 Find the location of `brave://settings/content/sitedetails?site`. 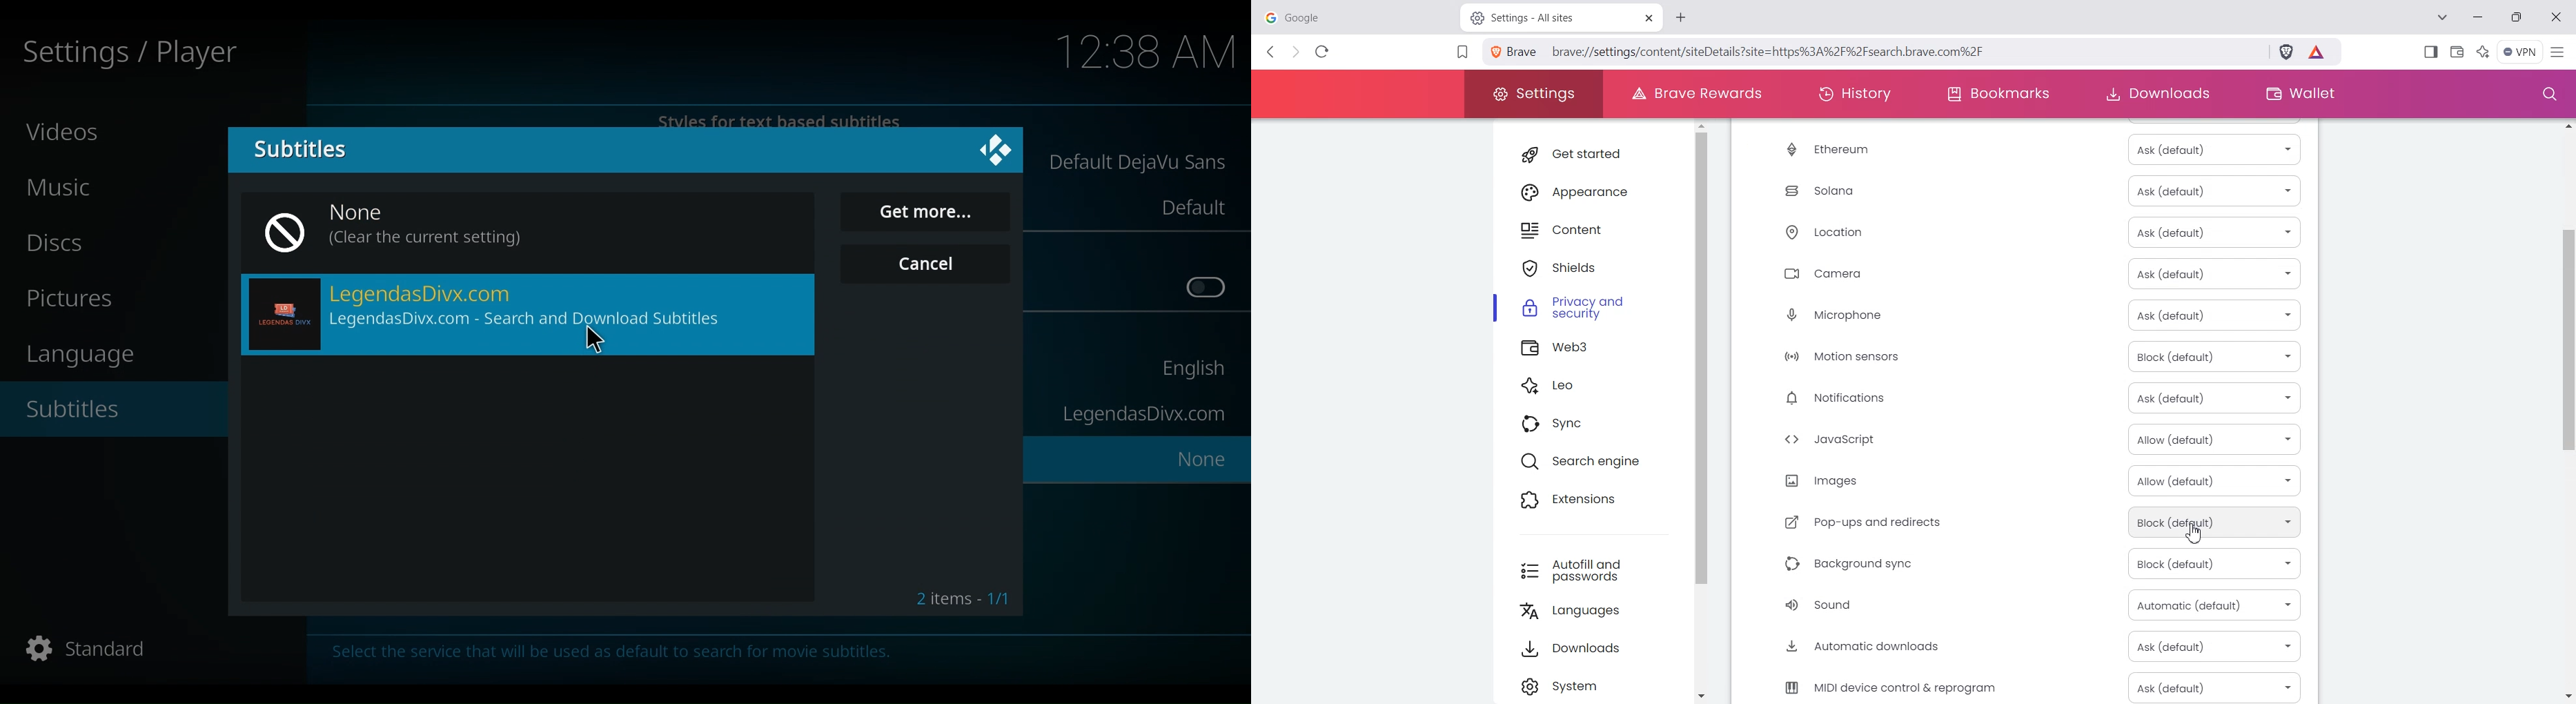

brave://settings/content/sitedetails?site is located at coordinates (1779, 50).